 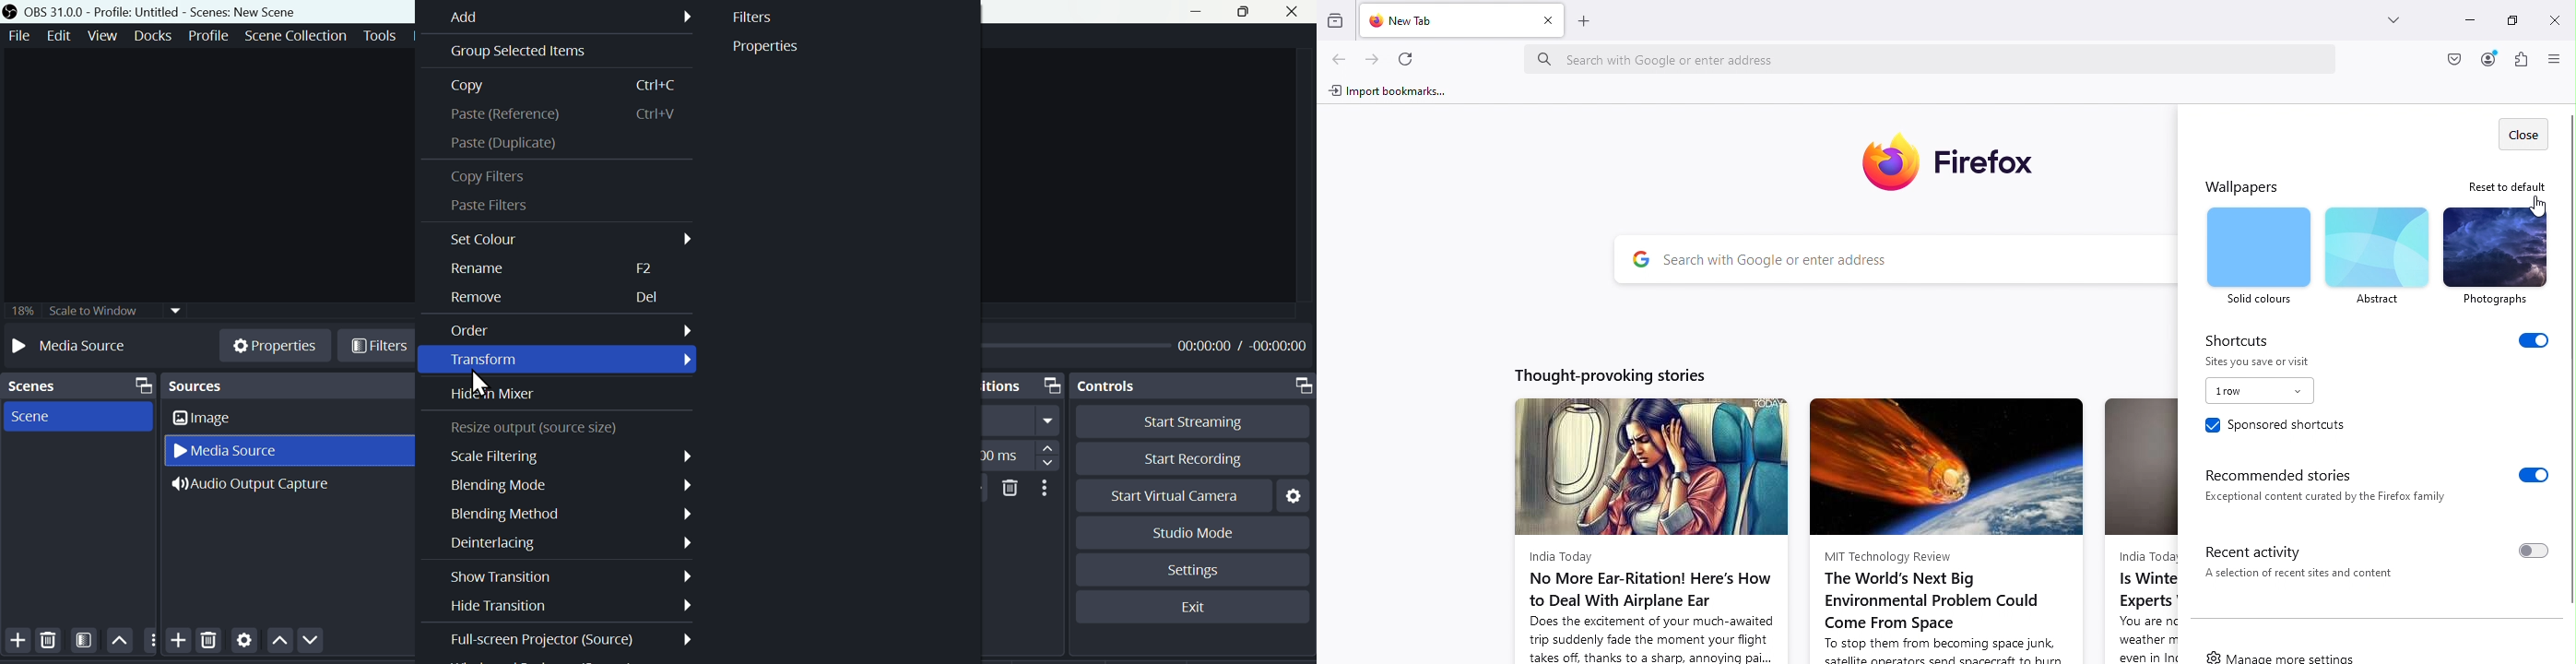 What do you see at coordinates (379, 35) in the screenshot?
I see `Tools` at bounding box center [379, 35].